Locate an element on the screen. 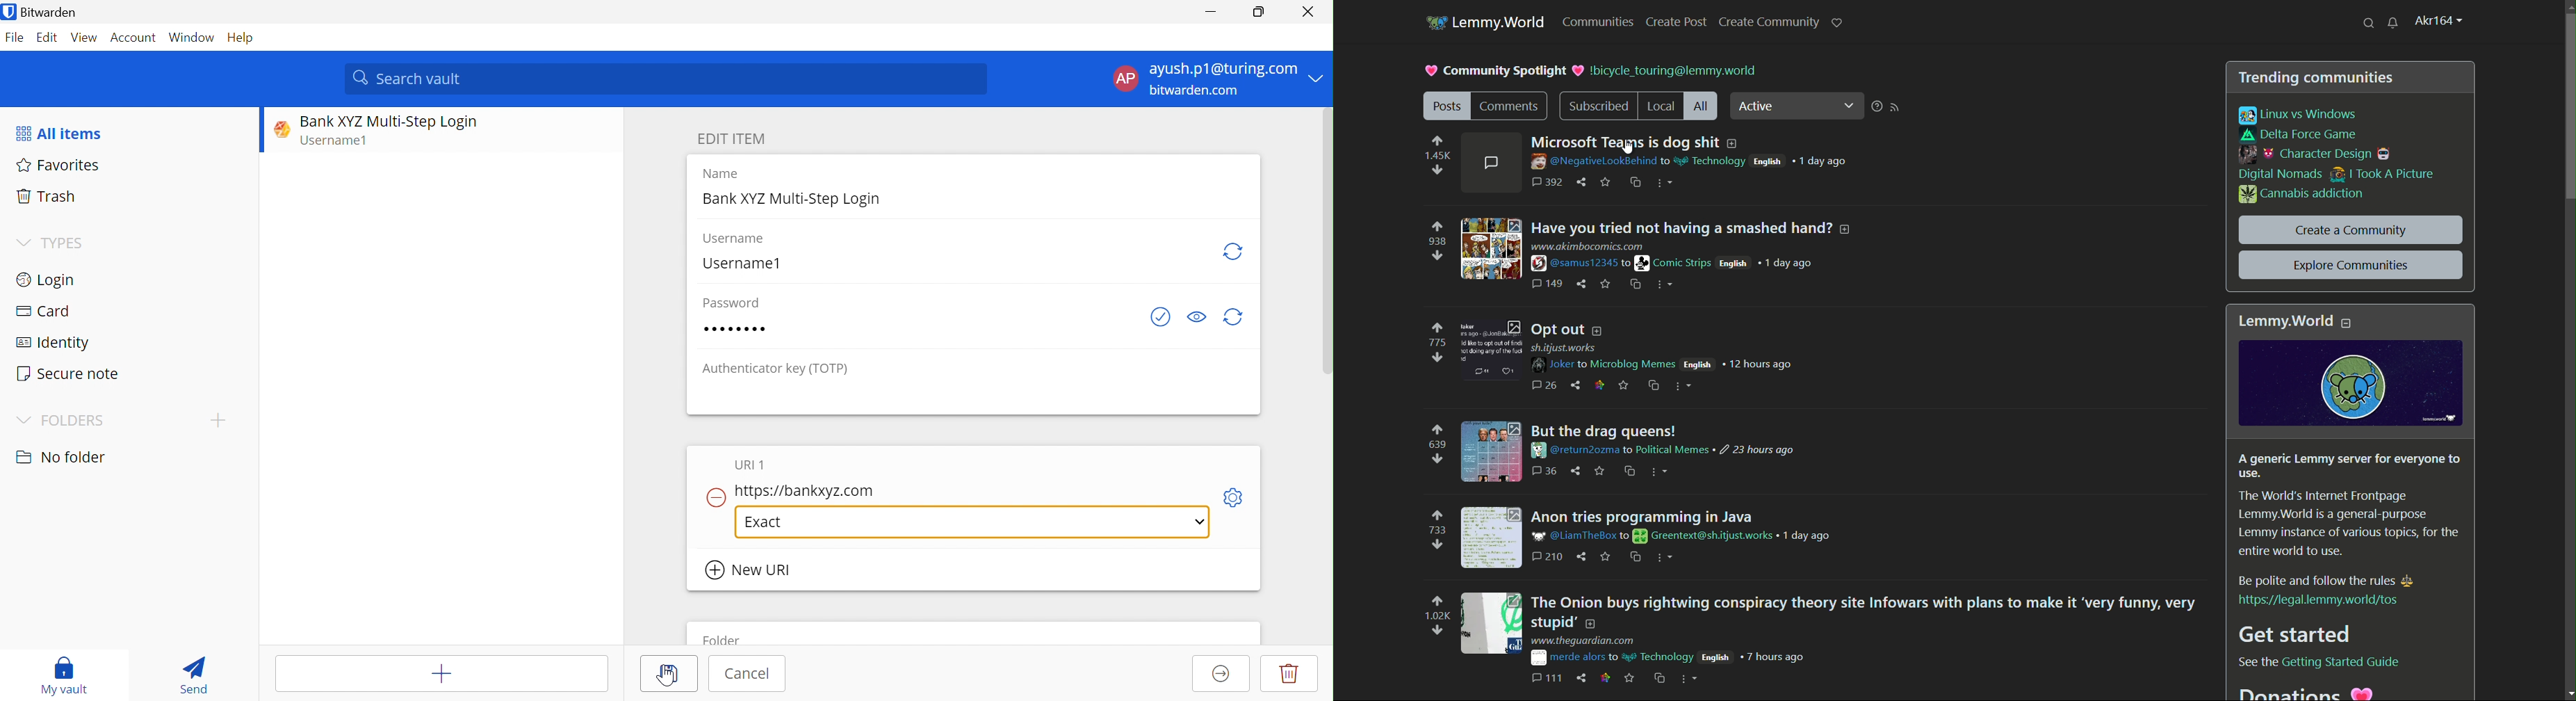  upvote is located at coordinates (1436, 227).